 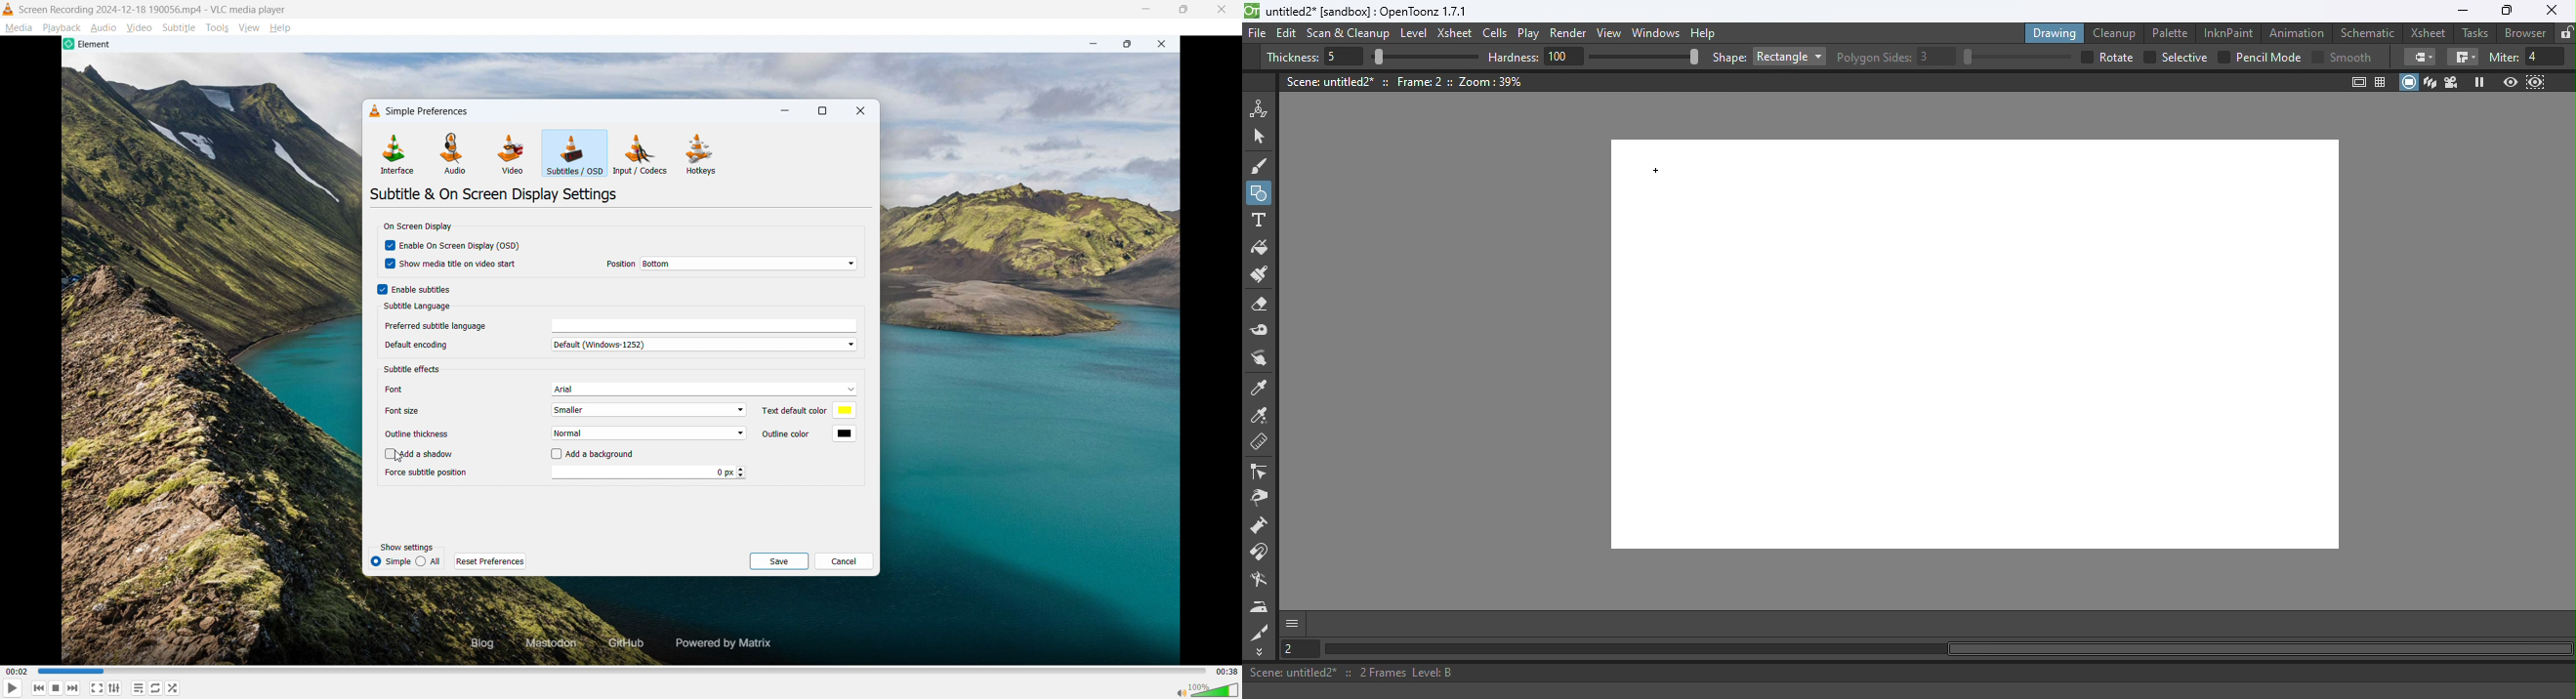 I want to click on save, so click(x=779, y=562).